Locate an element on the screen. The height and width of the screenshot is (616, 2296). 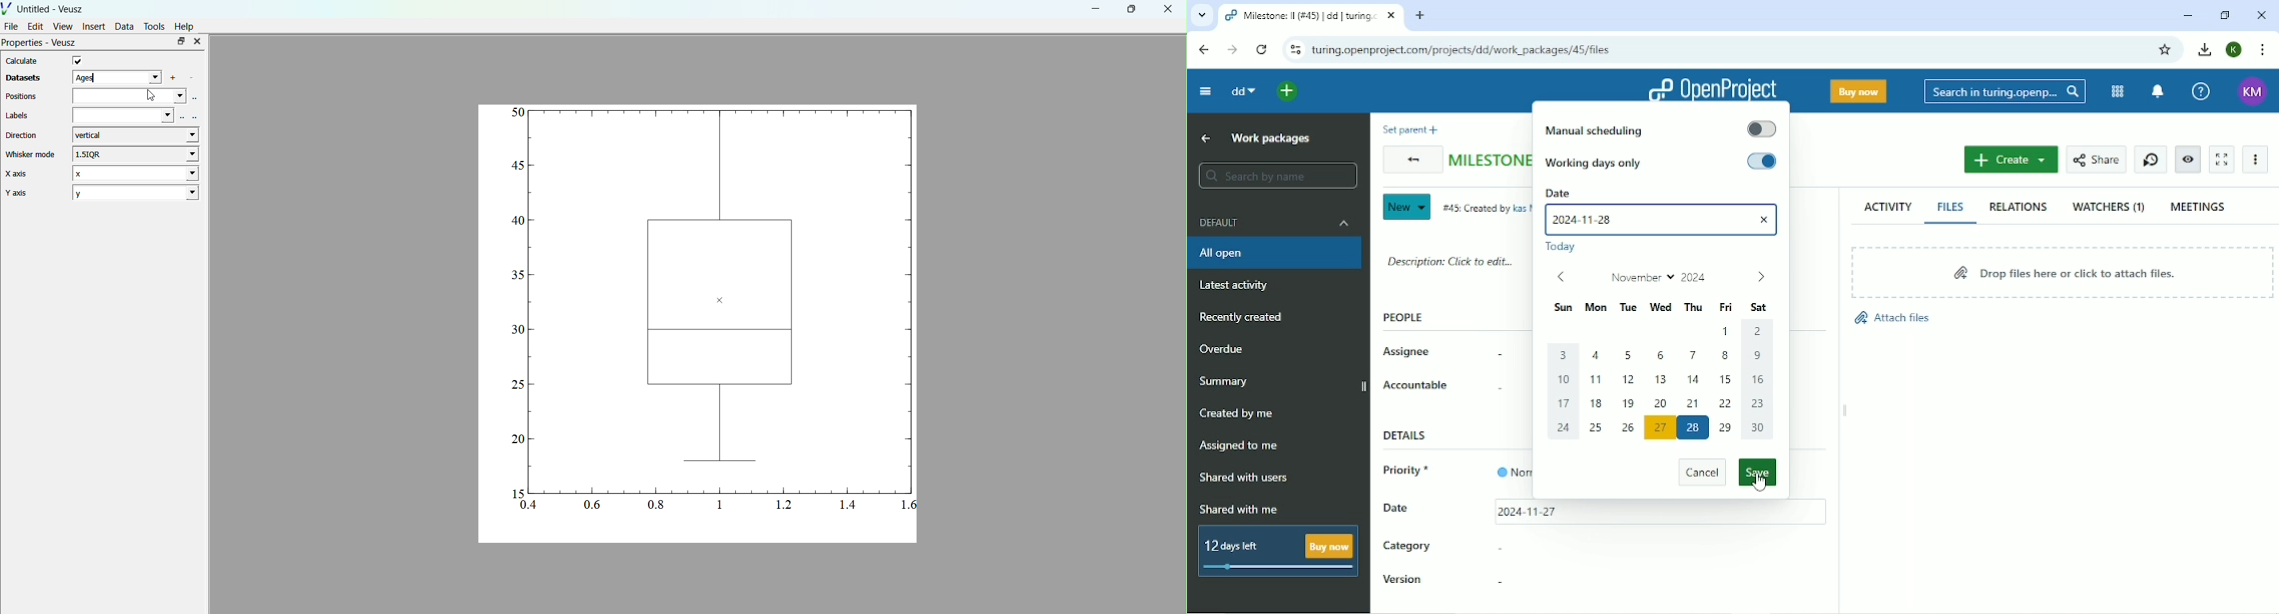
maximise is located at coordinates (181, 41).